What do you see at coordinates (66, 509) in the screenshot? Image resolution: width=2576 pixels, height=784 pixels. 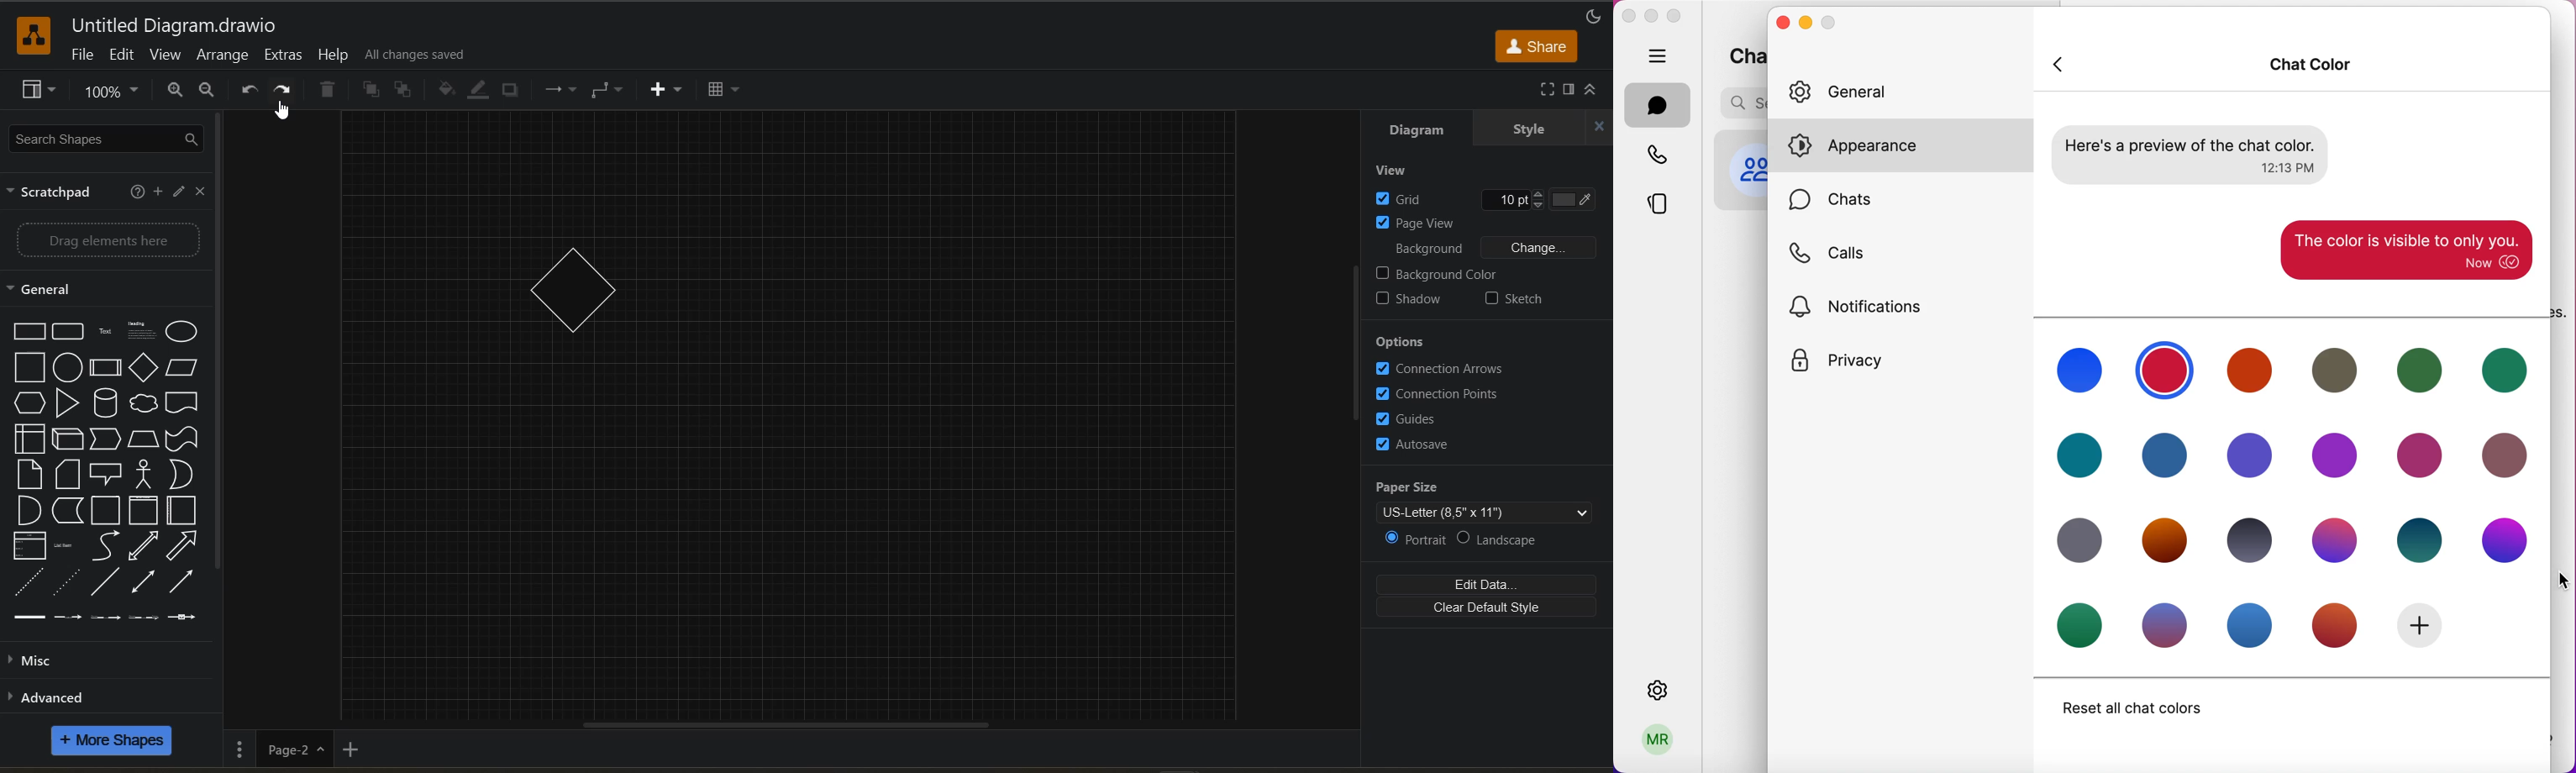 I see `data storage` at bounding box center [66, 509].